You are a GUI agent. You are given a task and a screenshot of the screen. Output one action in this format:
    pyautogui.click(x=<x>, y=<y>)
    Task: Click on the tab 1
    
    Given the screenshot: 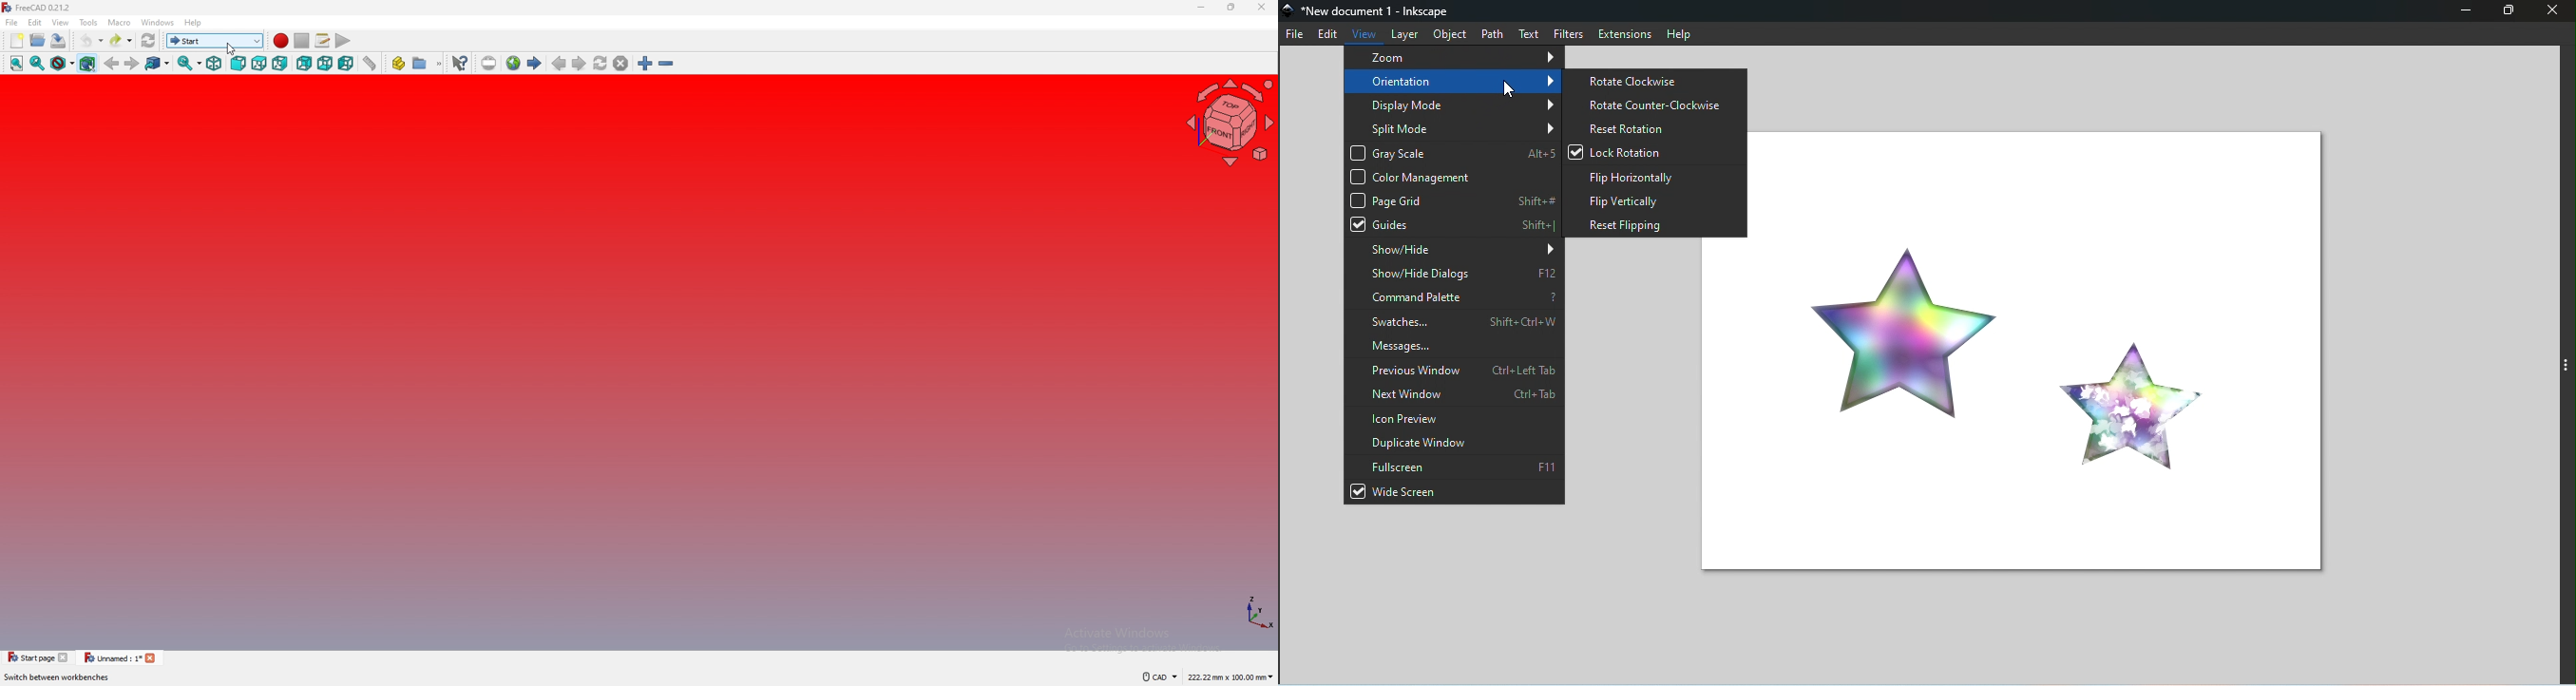 What is the action you would take?
    pyautogui.click(x=39, y=658)
    